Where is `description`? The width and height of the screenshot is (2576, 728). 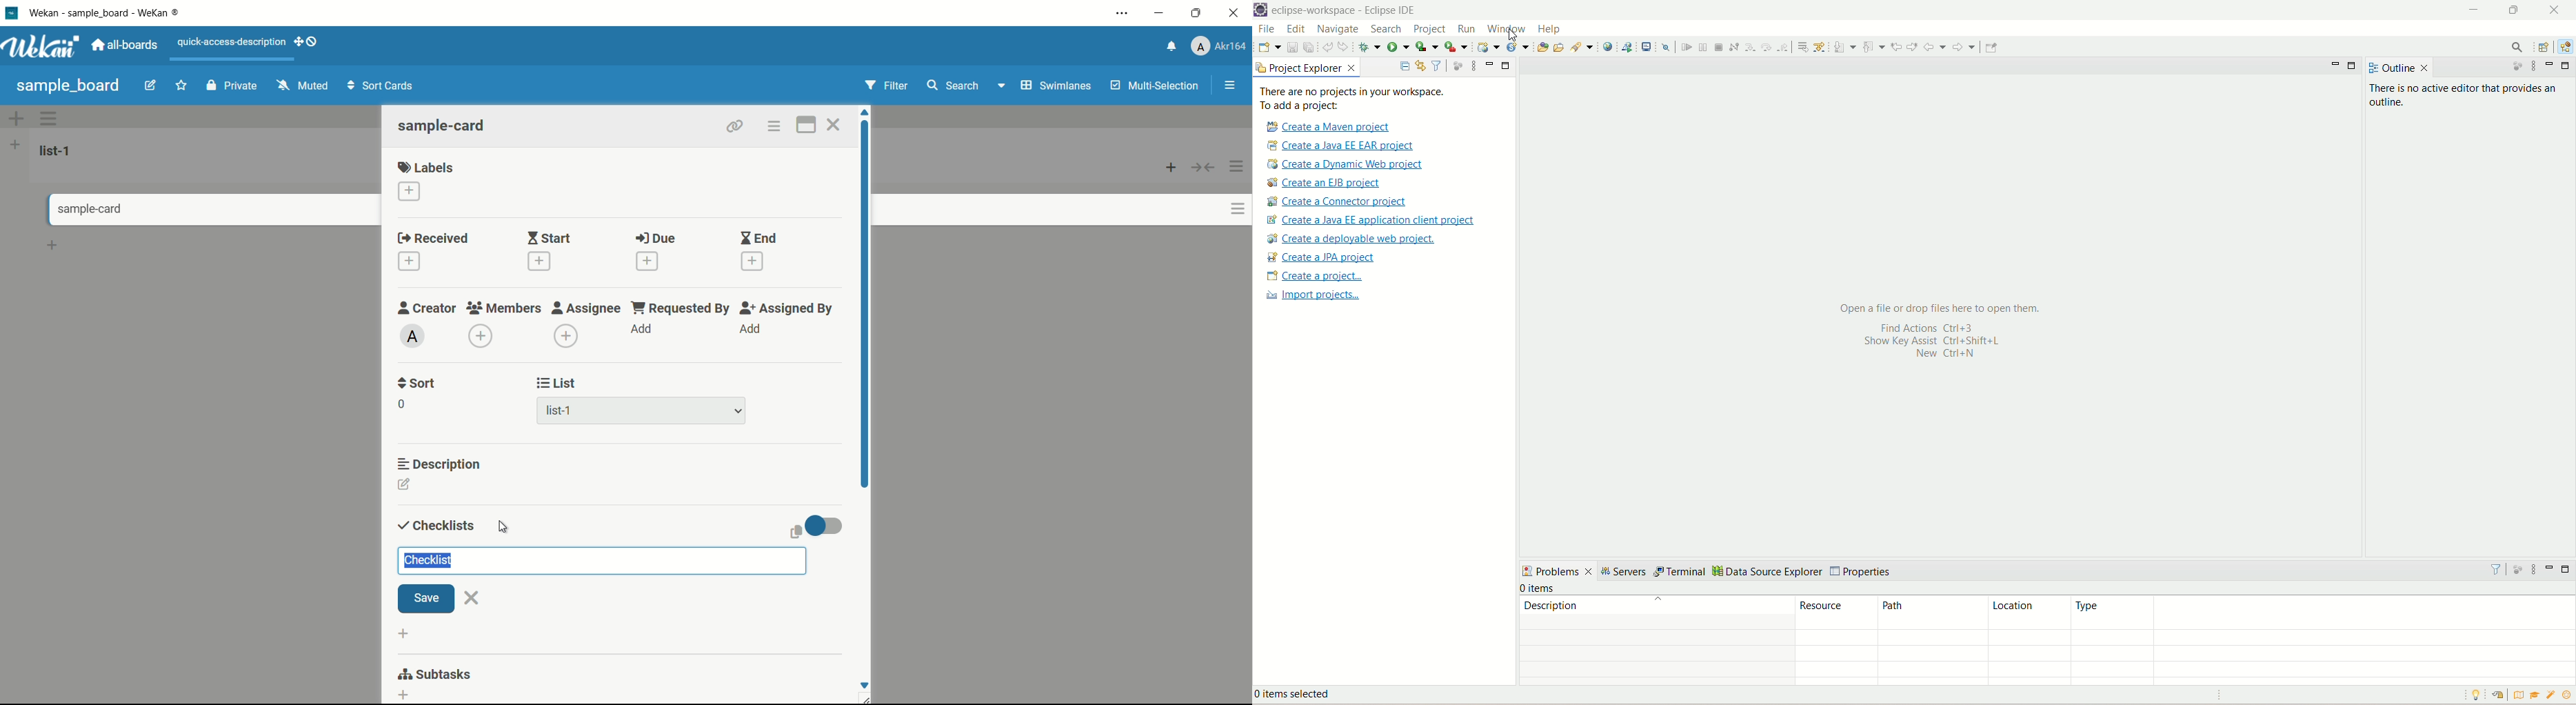
description is located at coordinates (440, 463).